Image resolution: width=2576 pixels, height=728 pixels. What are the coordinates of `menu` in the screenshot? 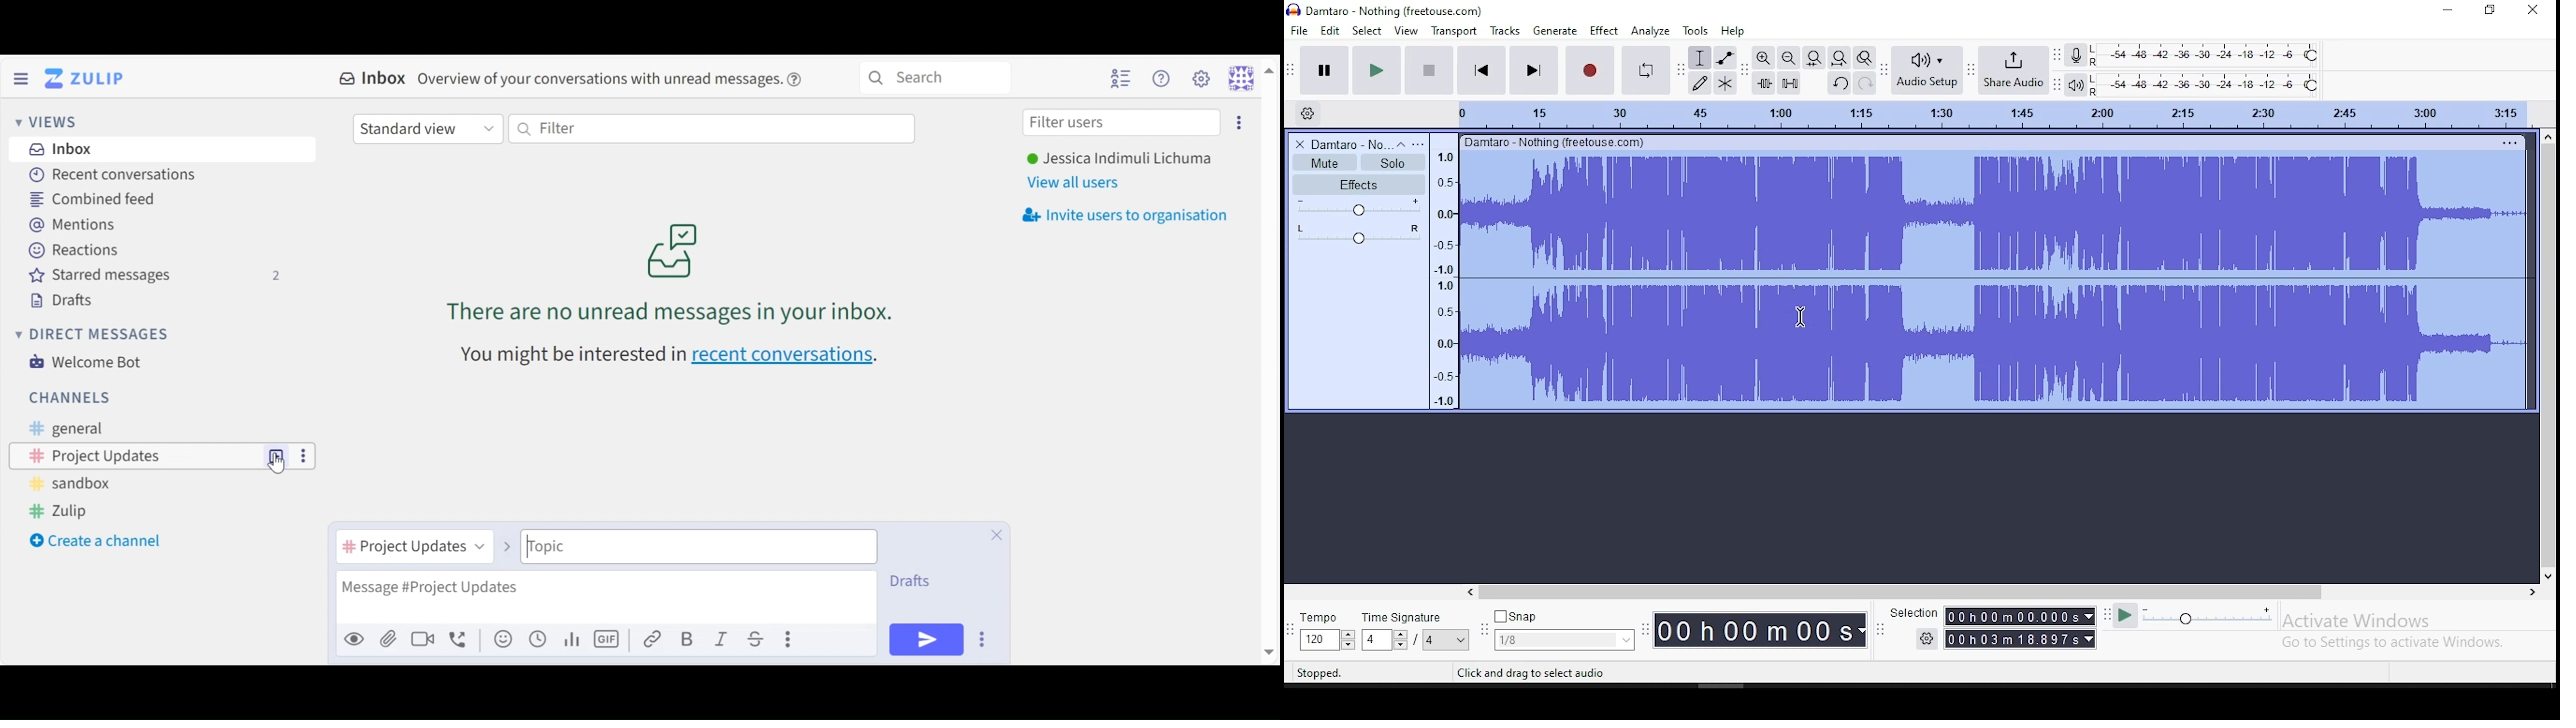 It's located at (1446, 640).